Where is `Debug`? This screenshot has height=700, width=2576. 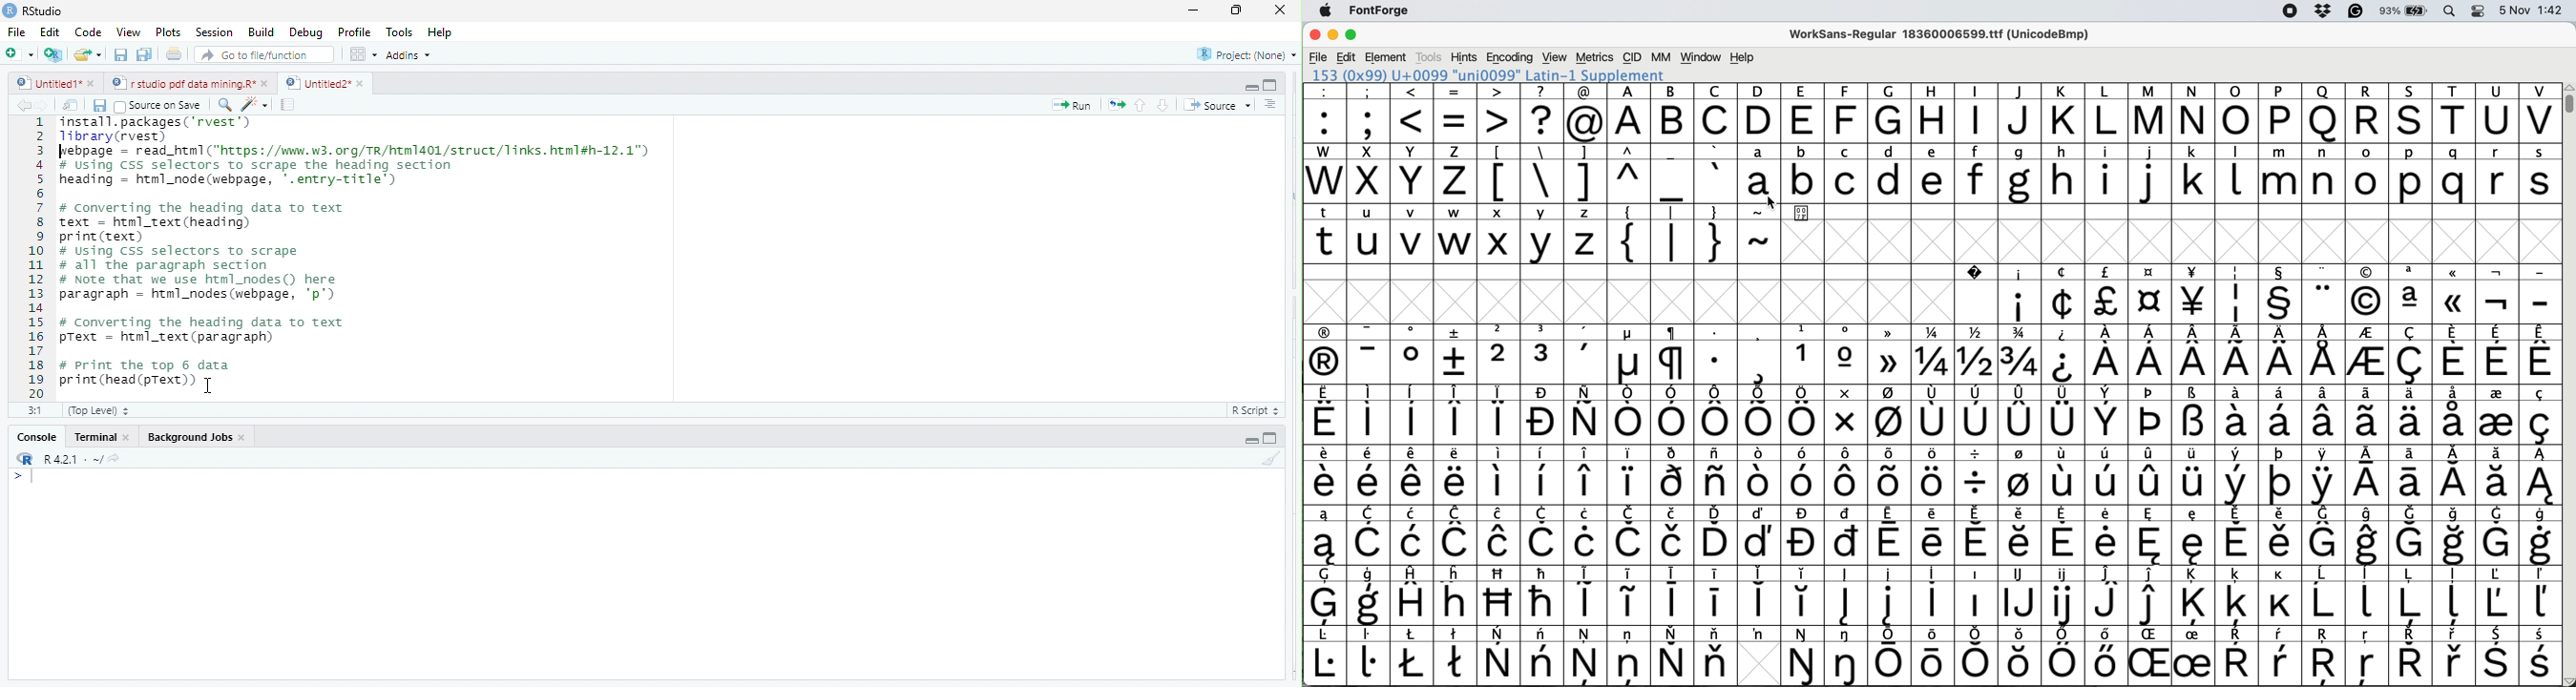 Debug is located at coordinates (306, 33).